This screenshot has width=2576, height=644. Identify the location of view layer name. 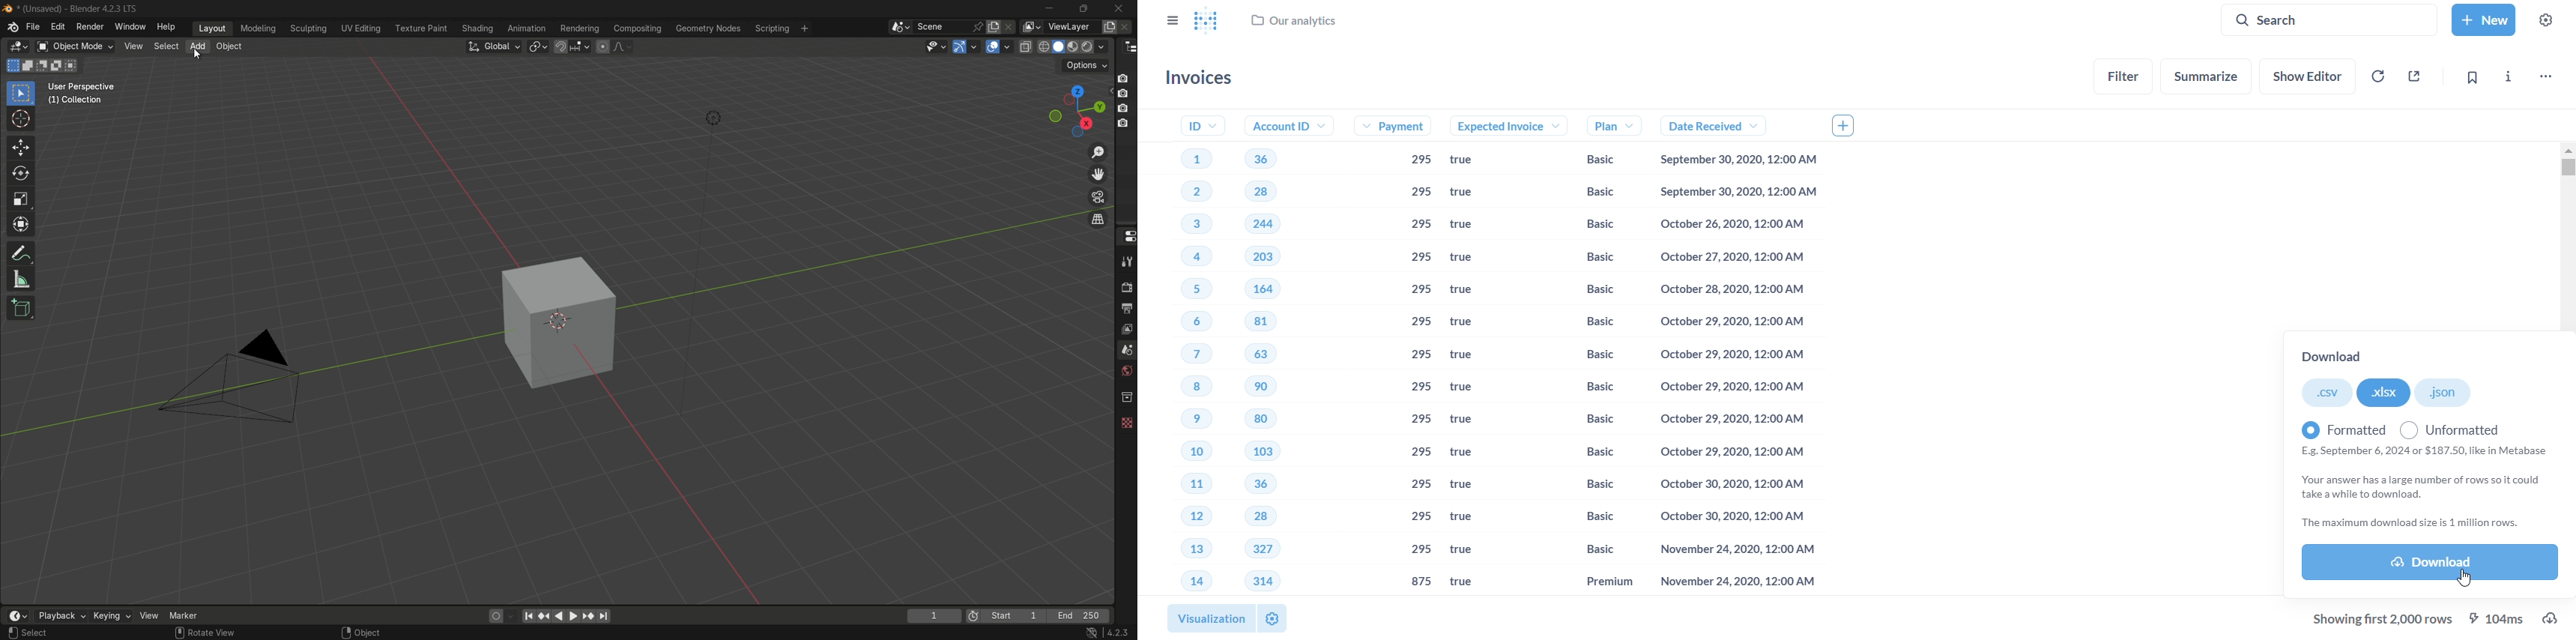
(1072, 27).